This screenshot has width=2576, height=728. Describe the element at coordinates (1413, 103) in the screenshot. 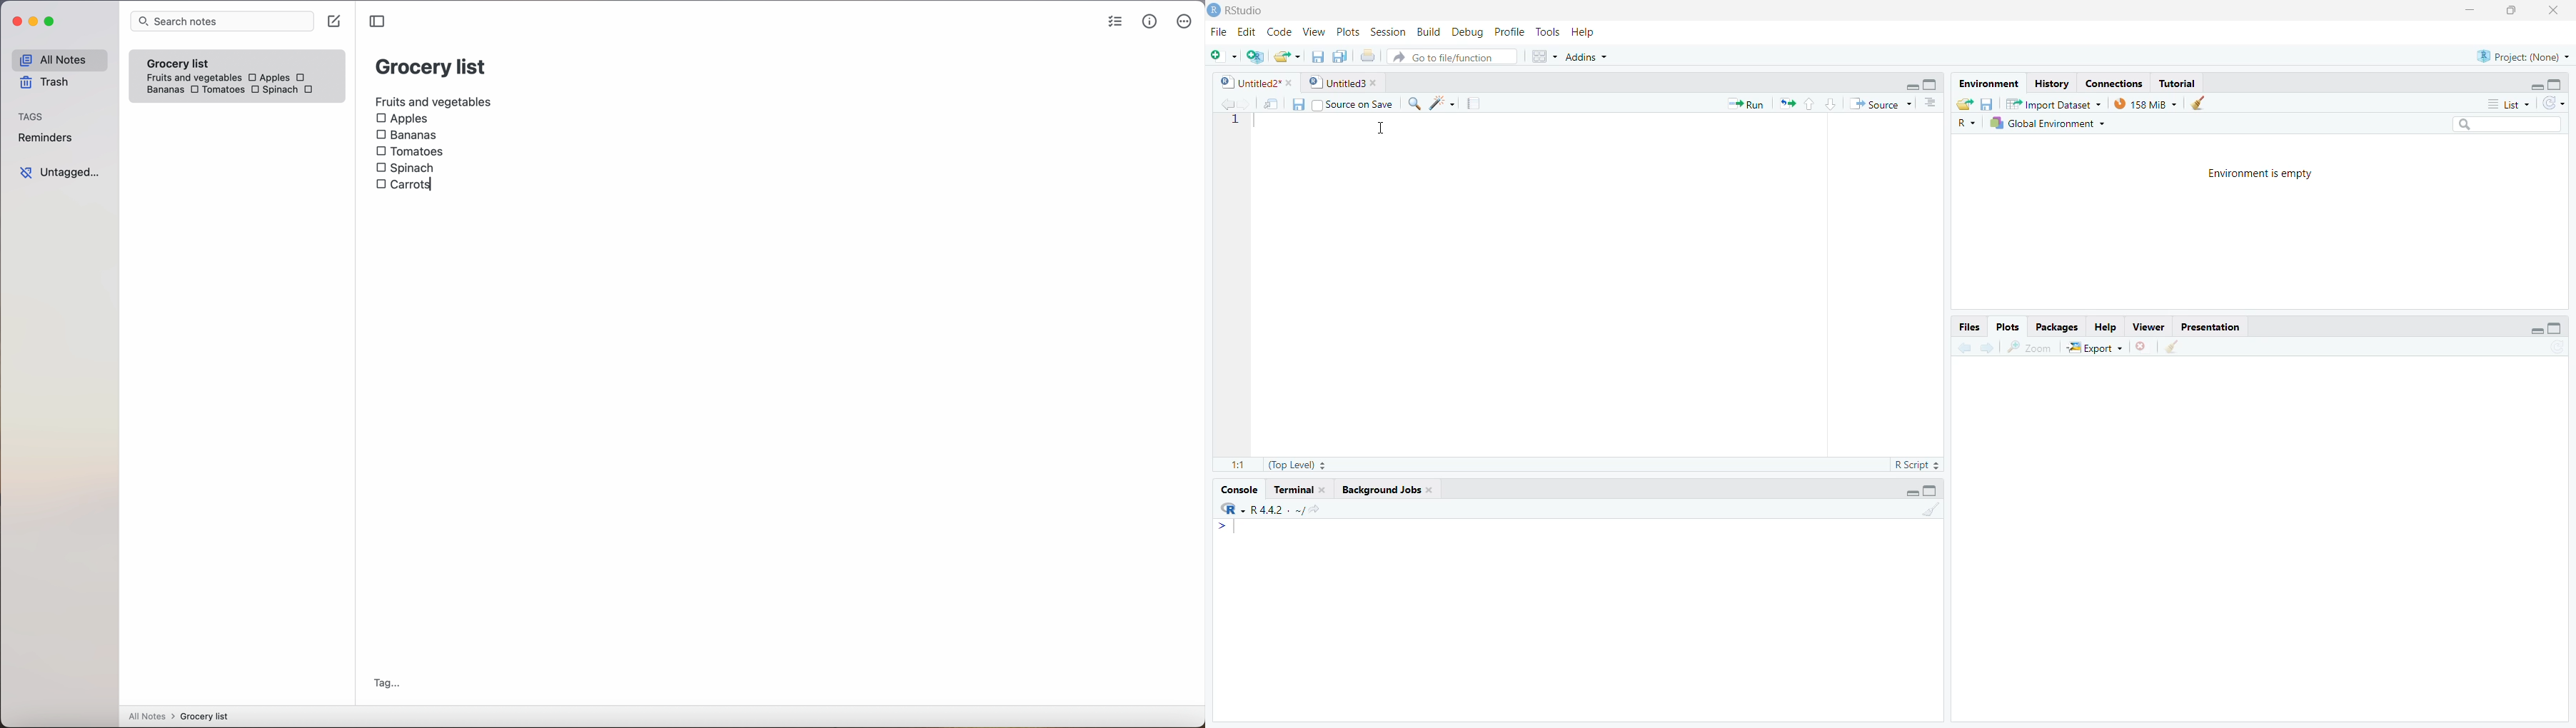

I see `find replace` at that location.